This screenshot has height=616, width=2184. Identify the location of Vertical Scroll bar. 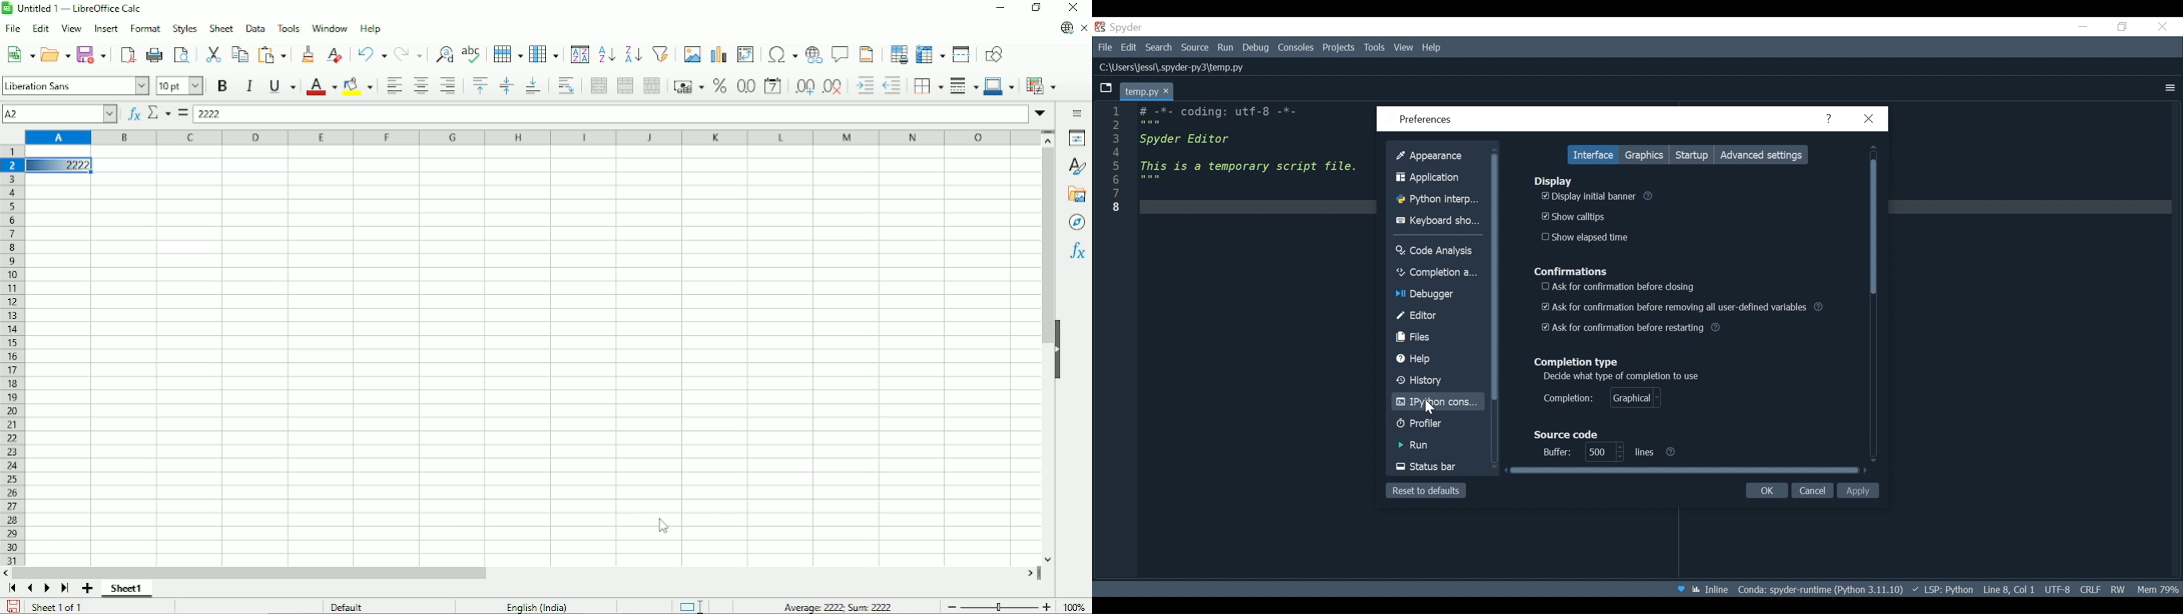
(1494, 274).